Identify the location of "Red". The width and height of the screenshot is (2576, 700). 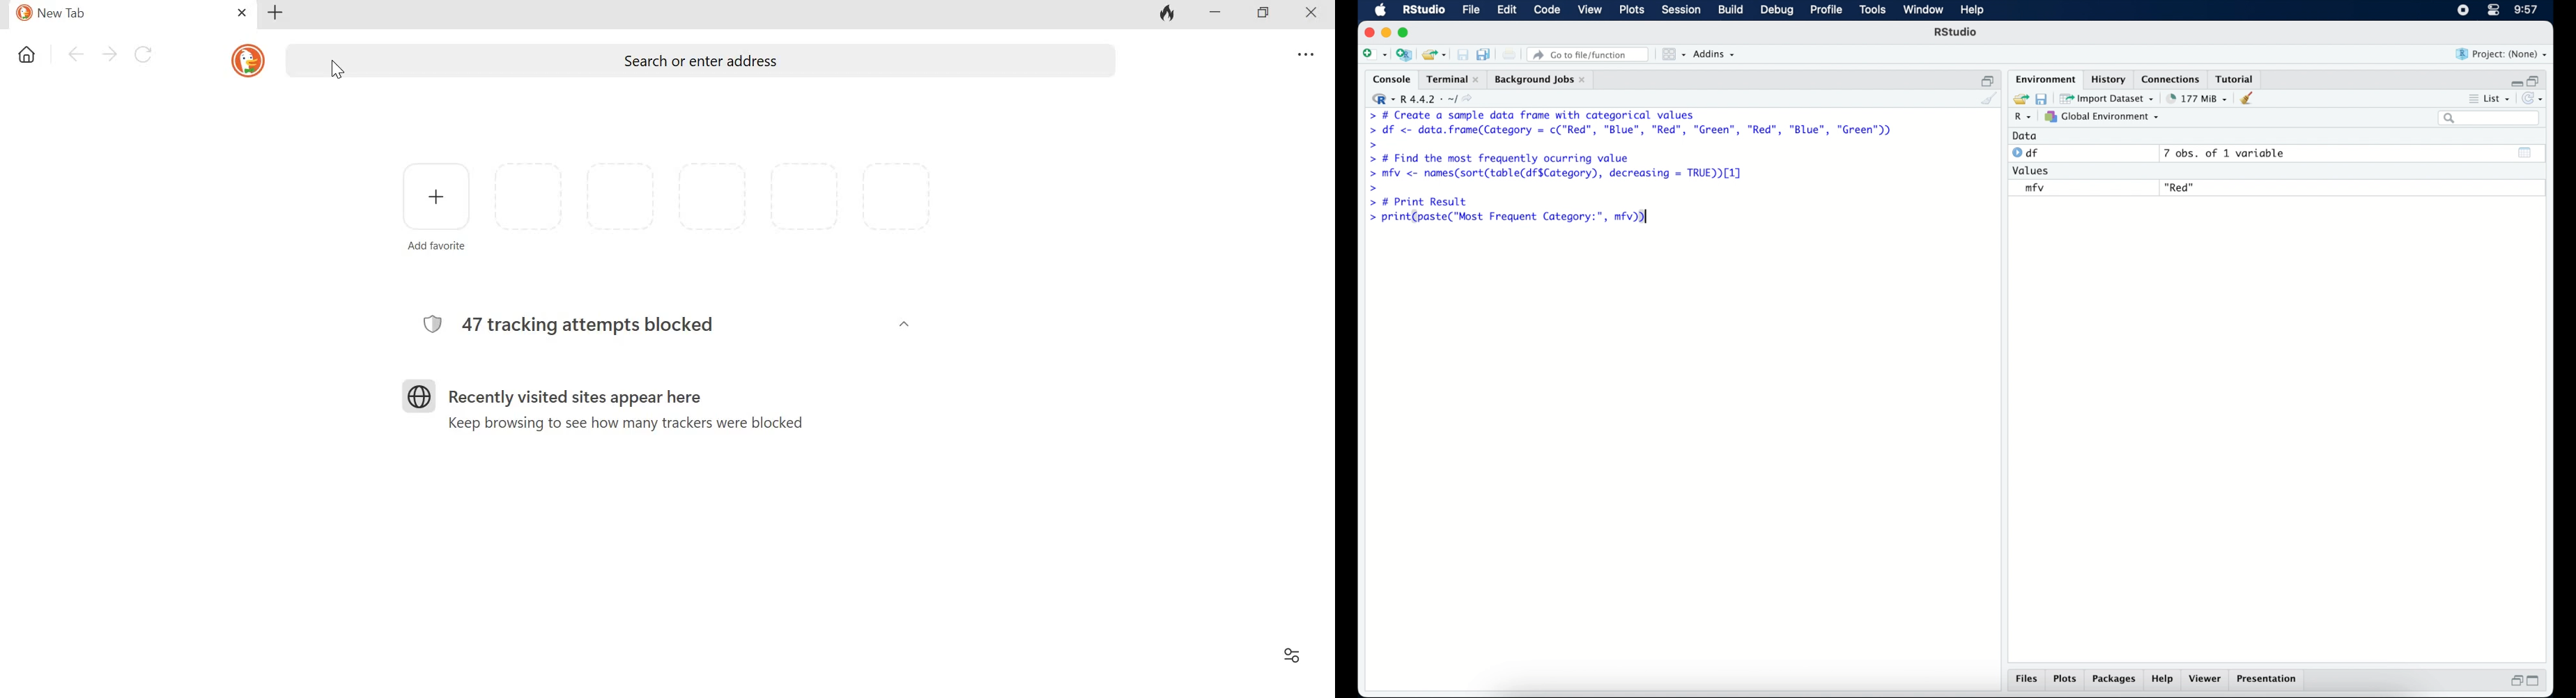
(2181, 186).